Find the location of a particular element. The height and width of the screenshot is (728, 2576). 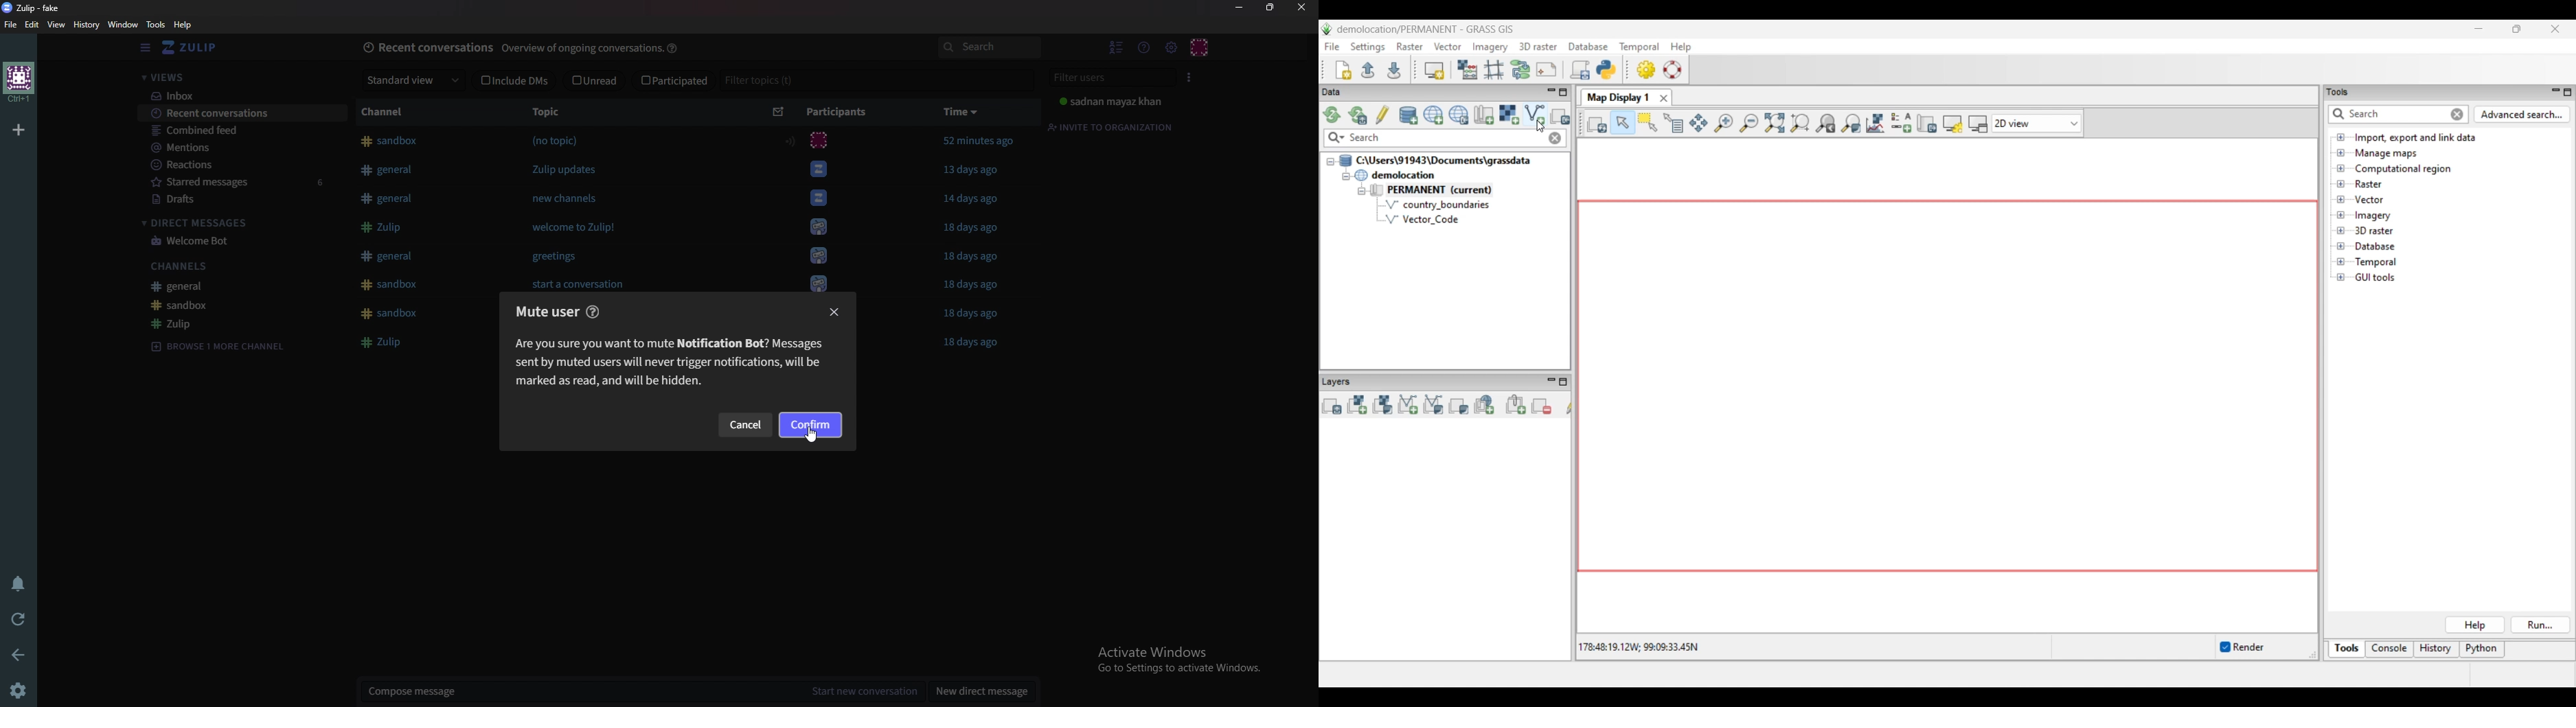

Channels is located at coordinates (222, 266).